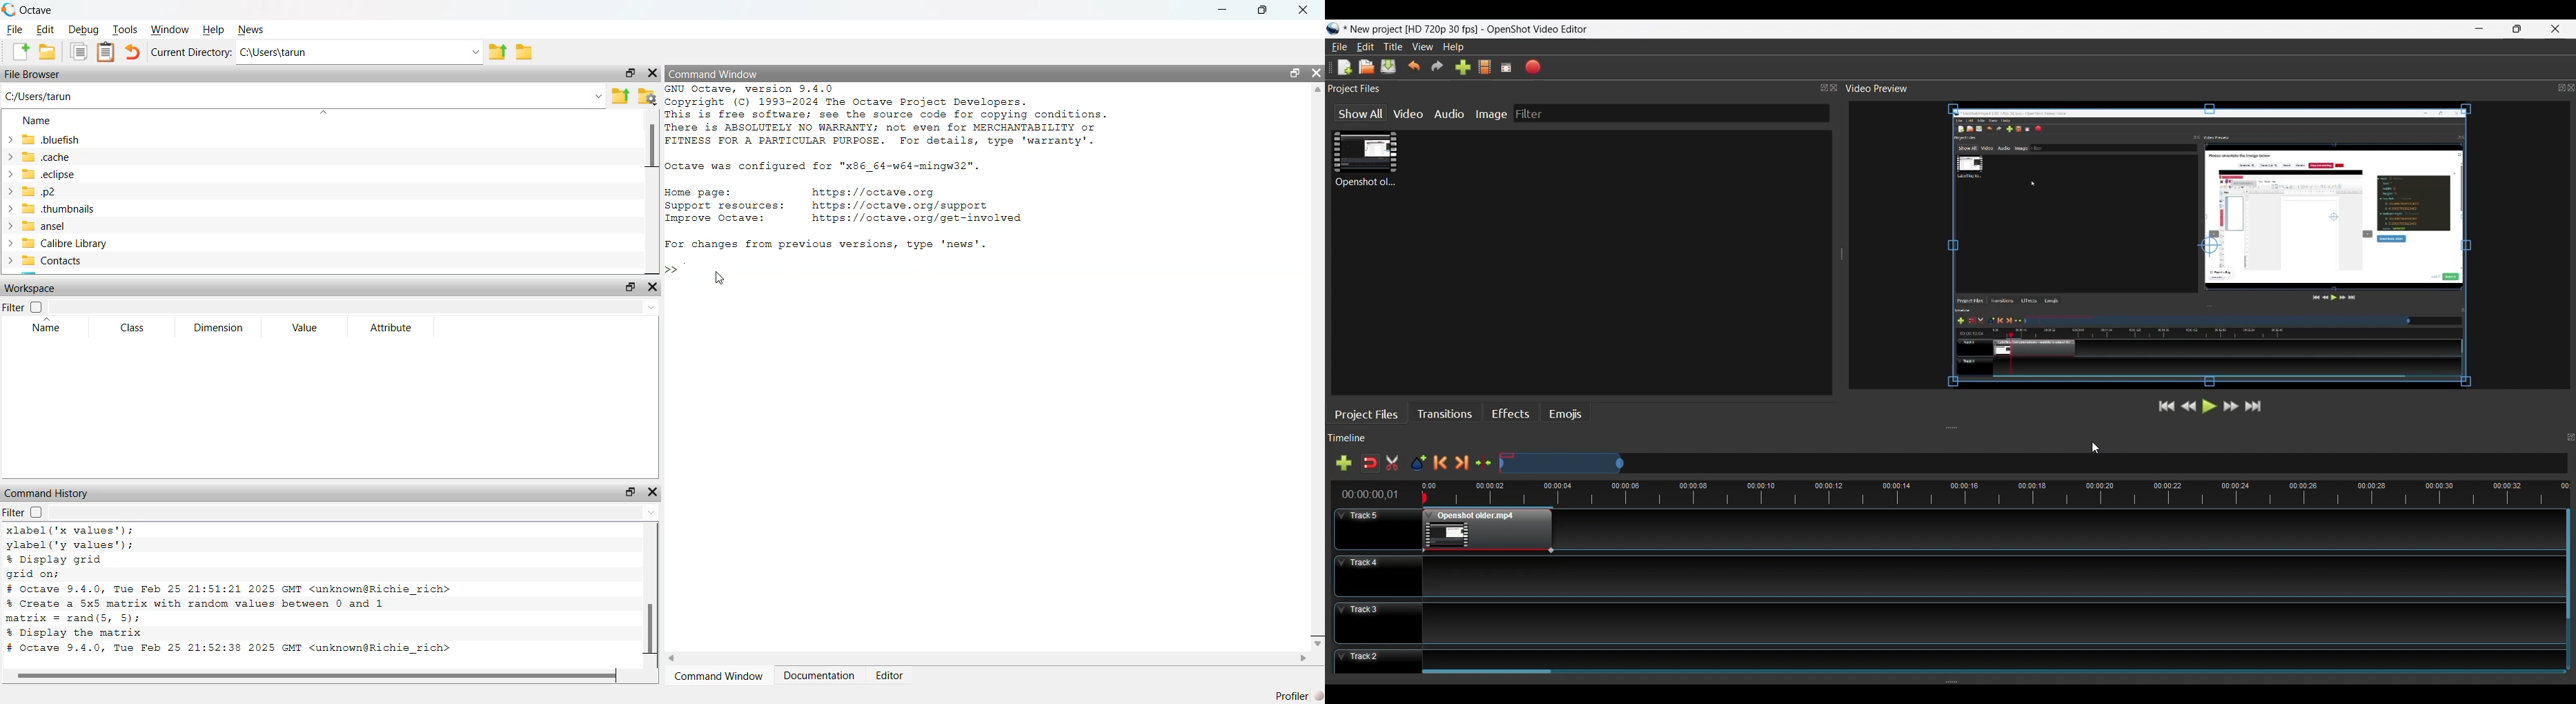 The height and width of the screenshot is (728, 2576). What do you see at coordinates (2555, 29) in the screenshot?
I see `Close` at bounding box center [2555, 29].